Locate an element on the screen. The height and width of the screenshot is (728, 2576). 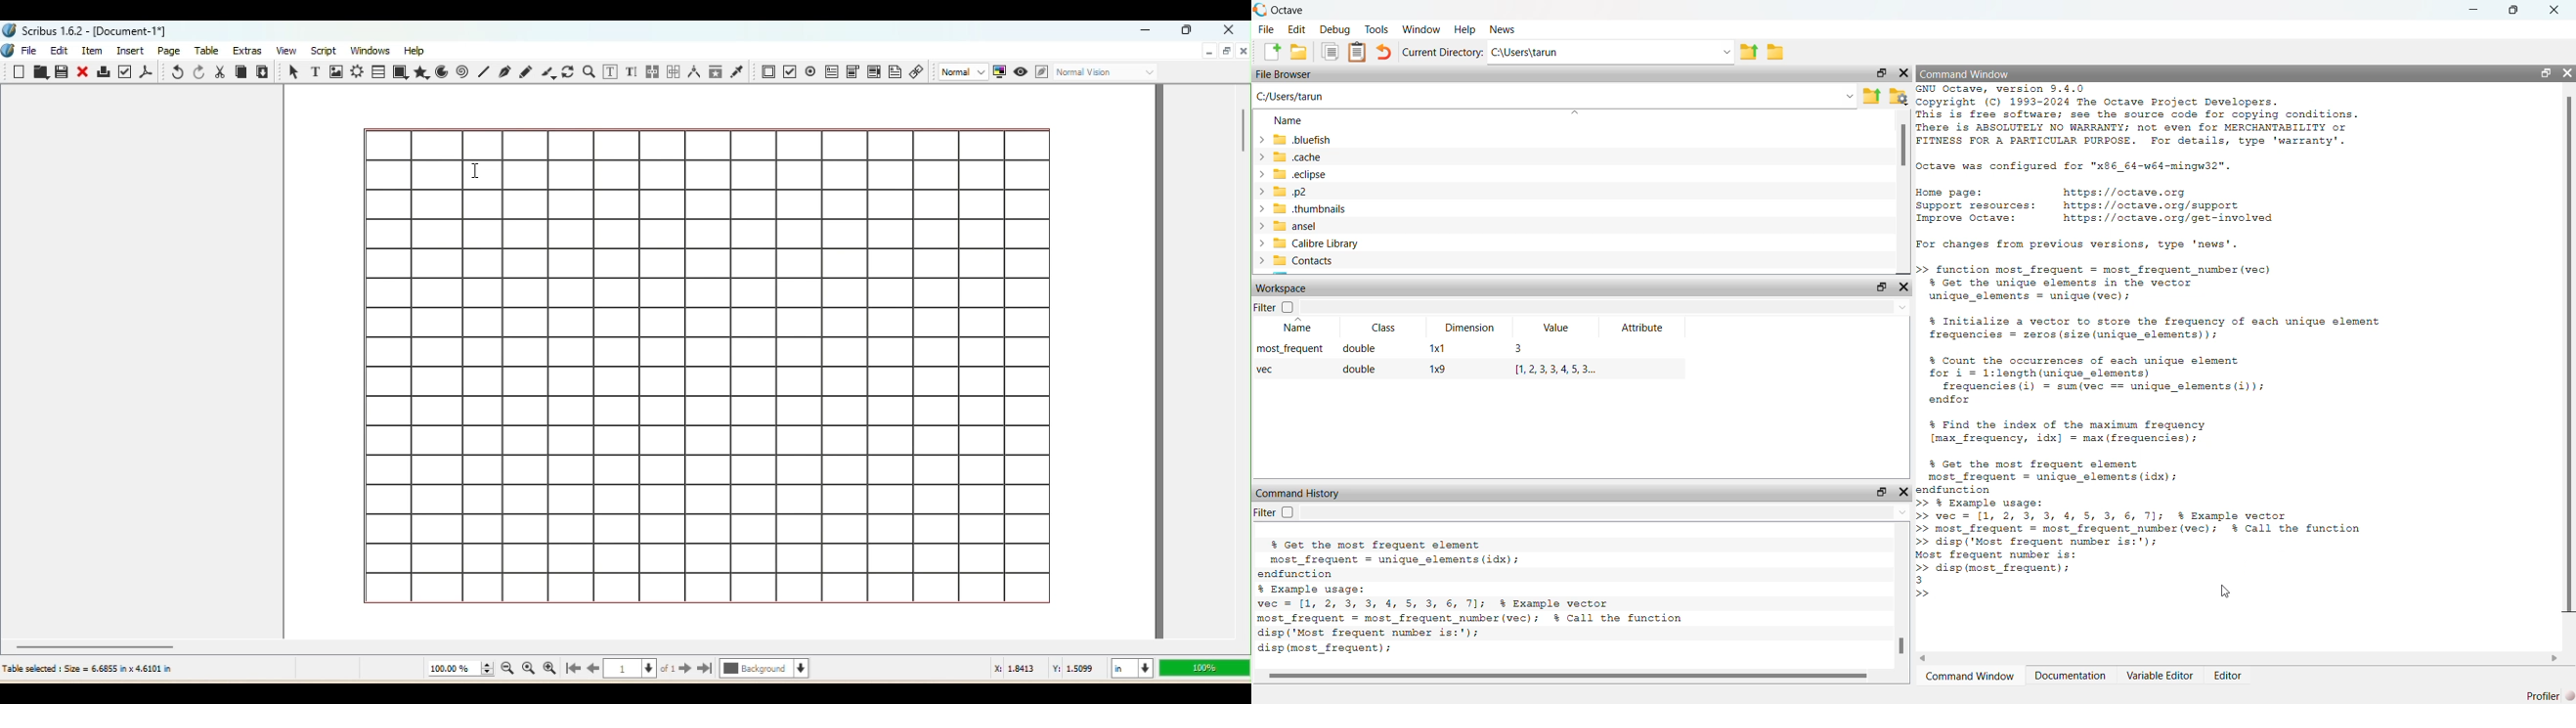
Undock Widget is located at coordinates (1880, 287).